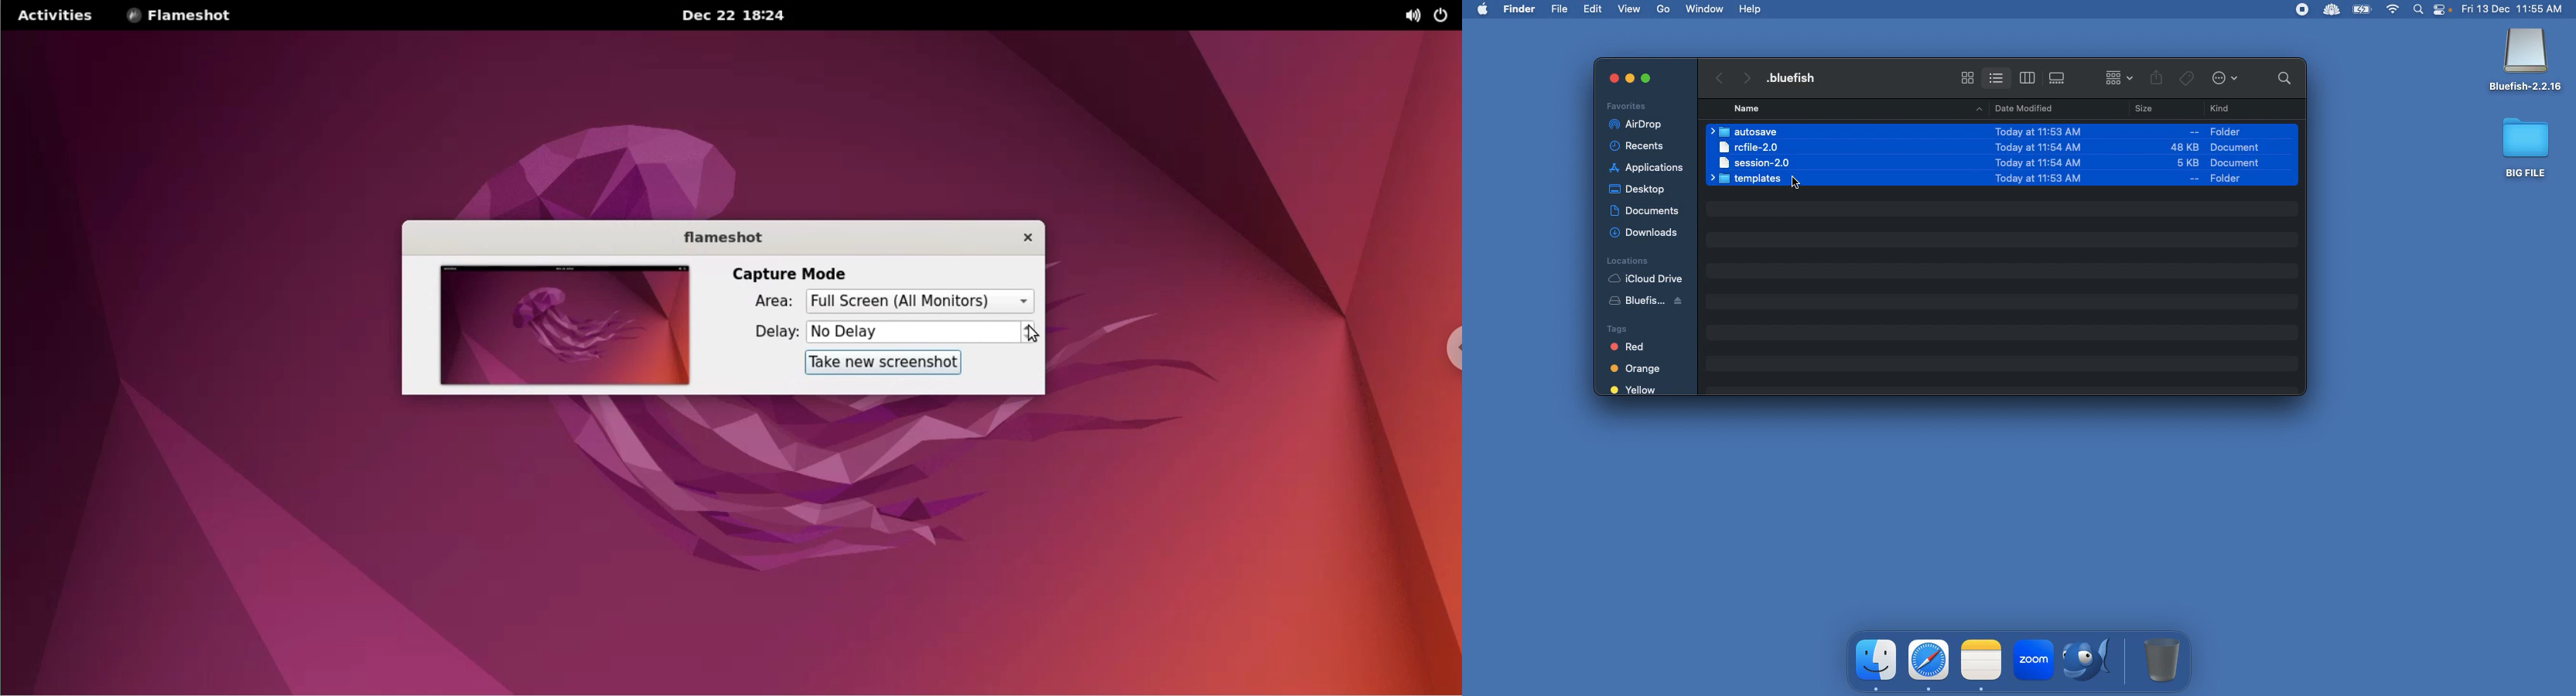 This screenshot has height=700, width=2576. I want to click on kind, so click(2223, 109).